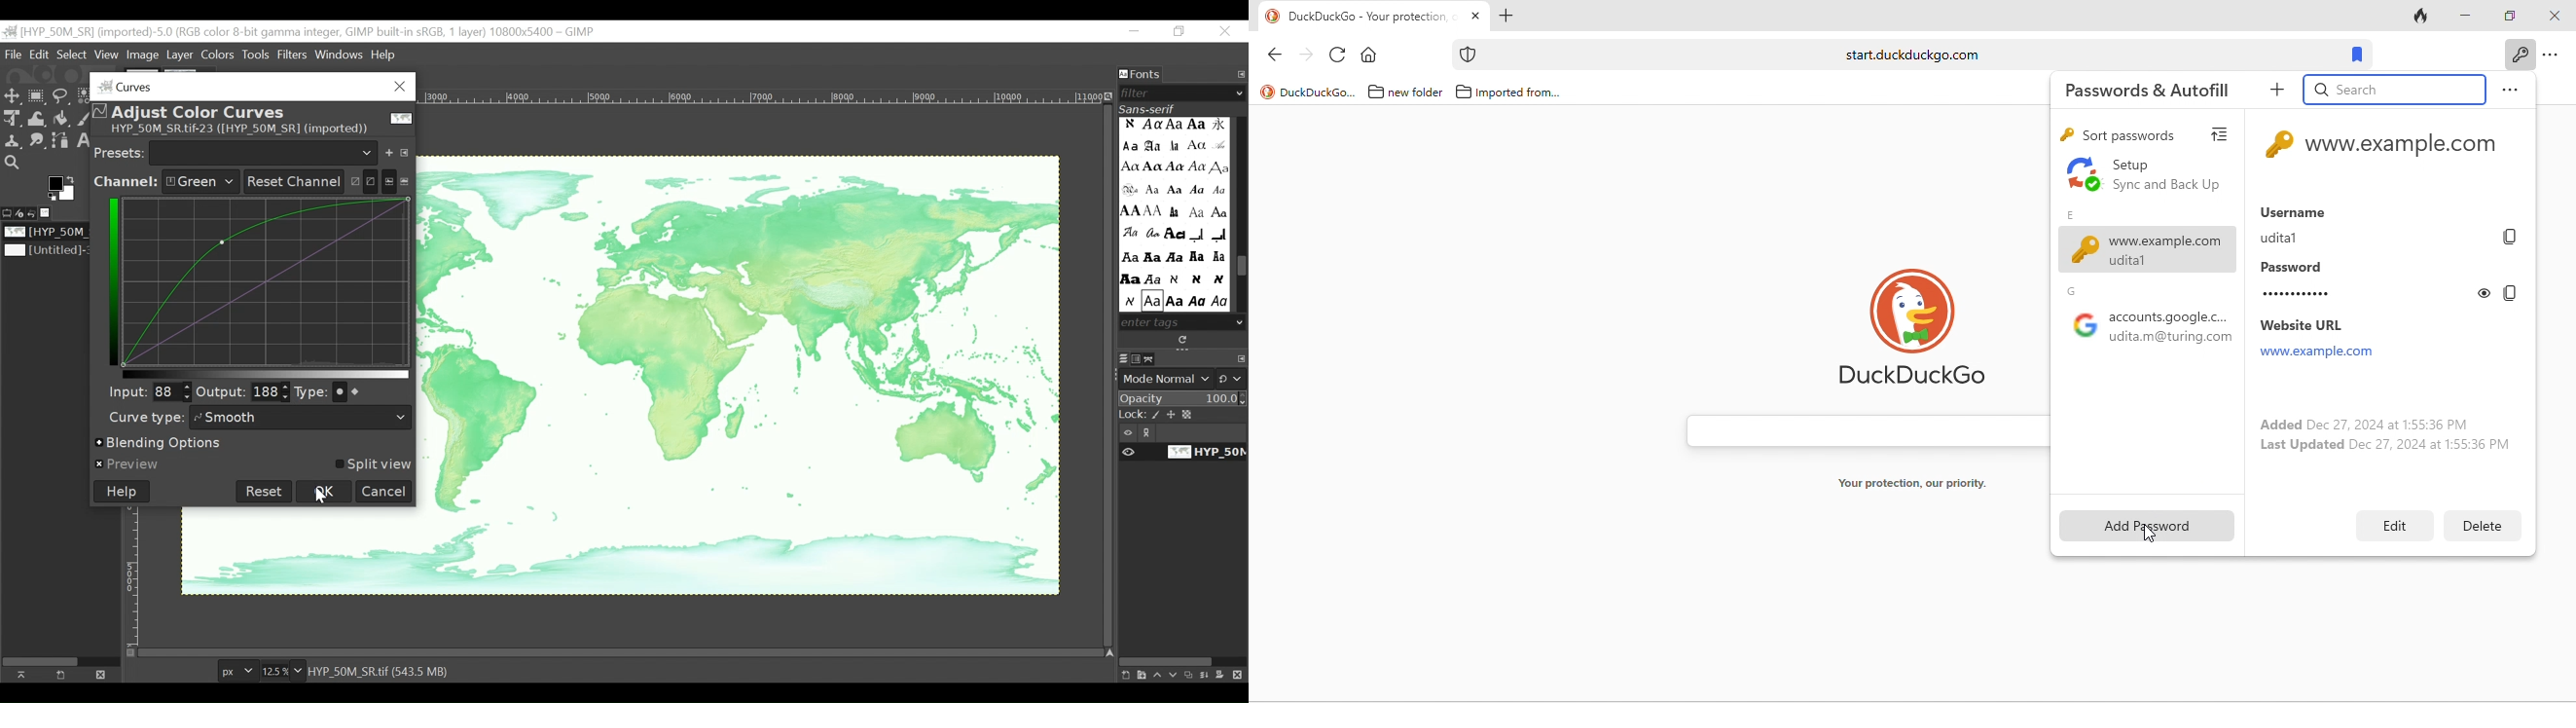 The width and height of the screenshot is (2576, 728). Describe the element at coordinates (122, 491) in the screenshot. I see `Help` at that location.